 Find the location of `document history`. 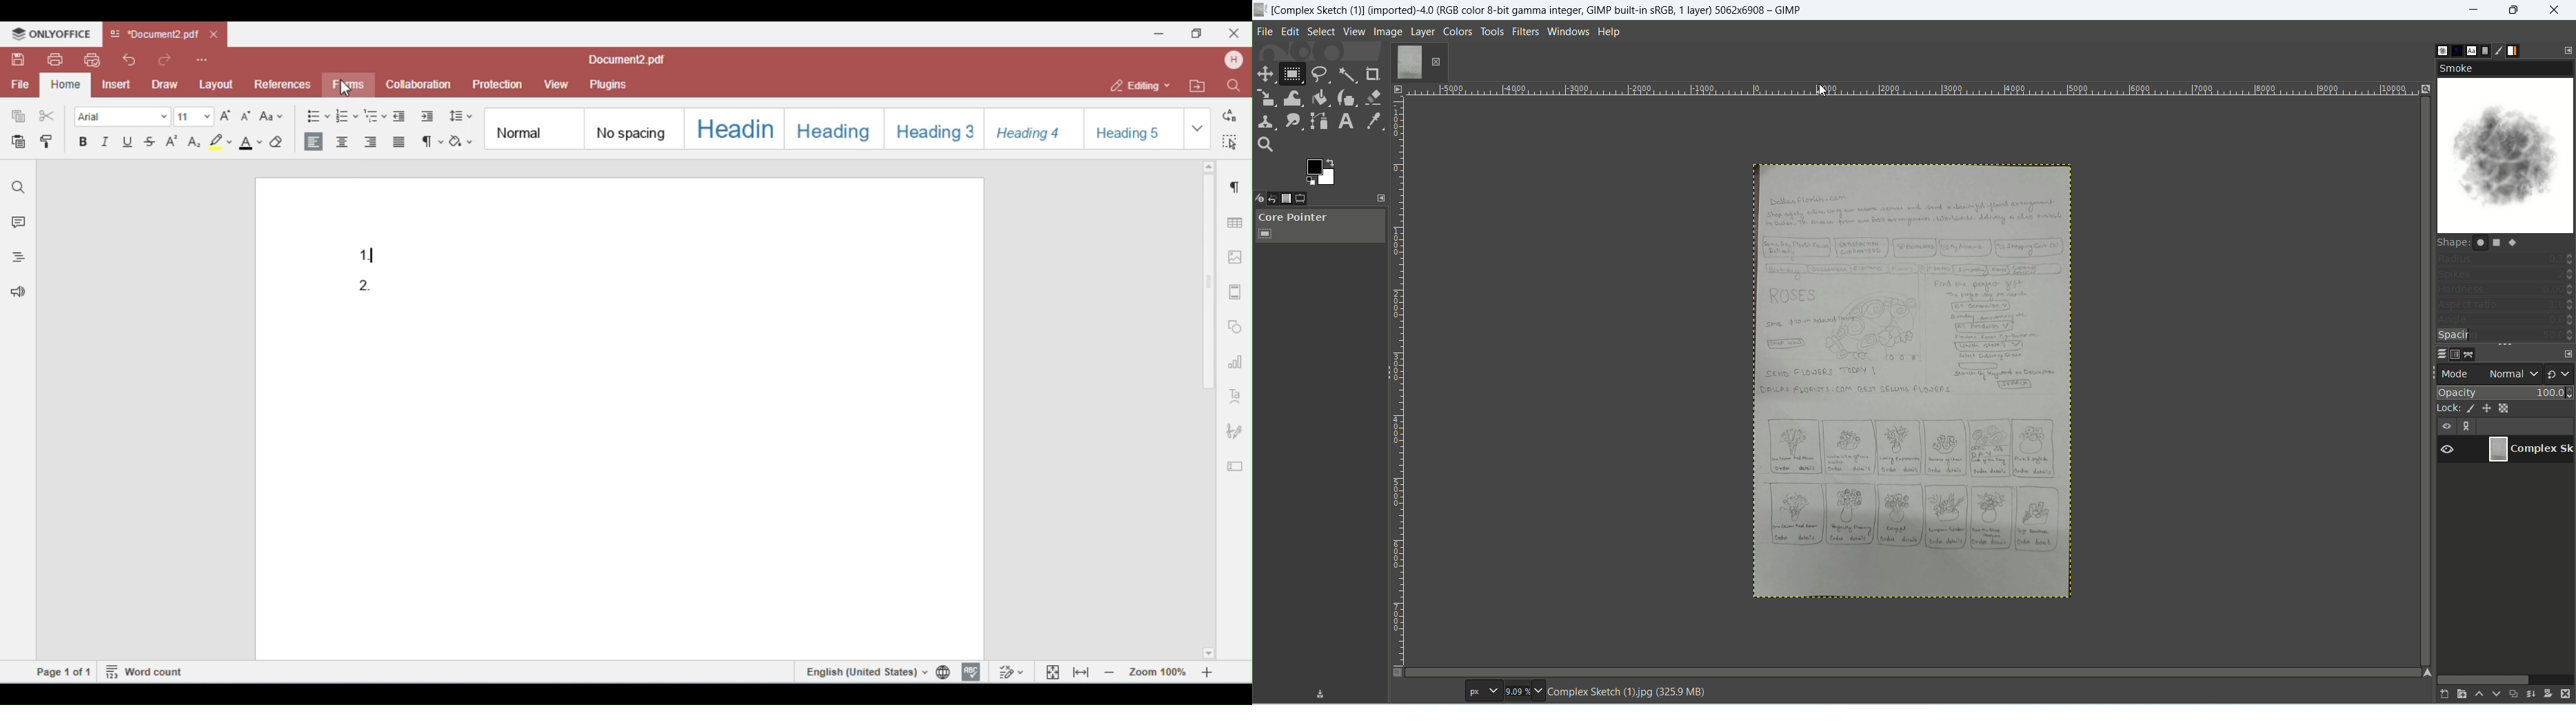

document history is located at coordinates (2484, 51).